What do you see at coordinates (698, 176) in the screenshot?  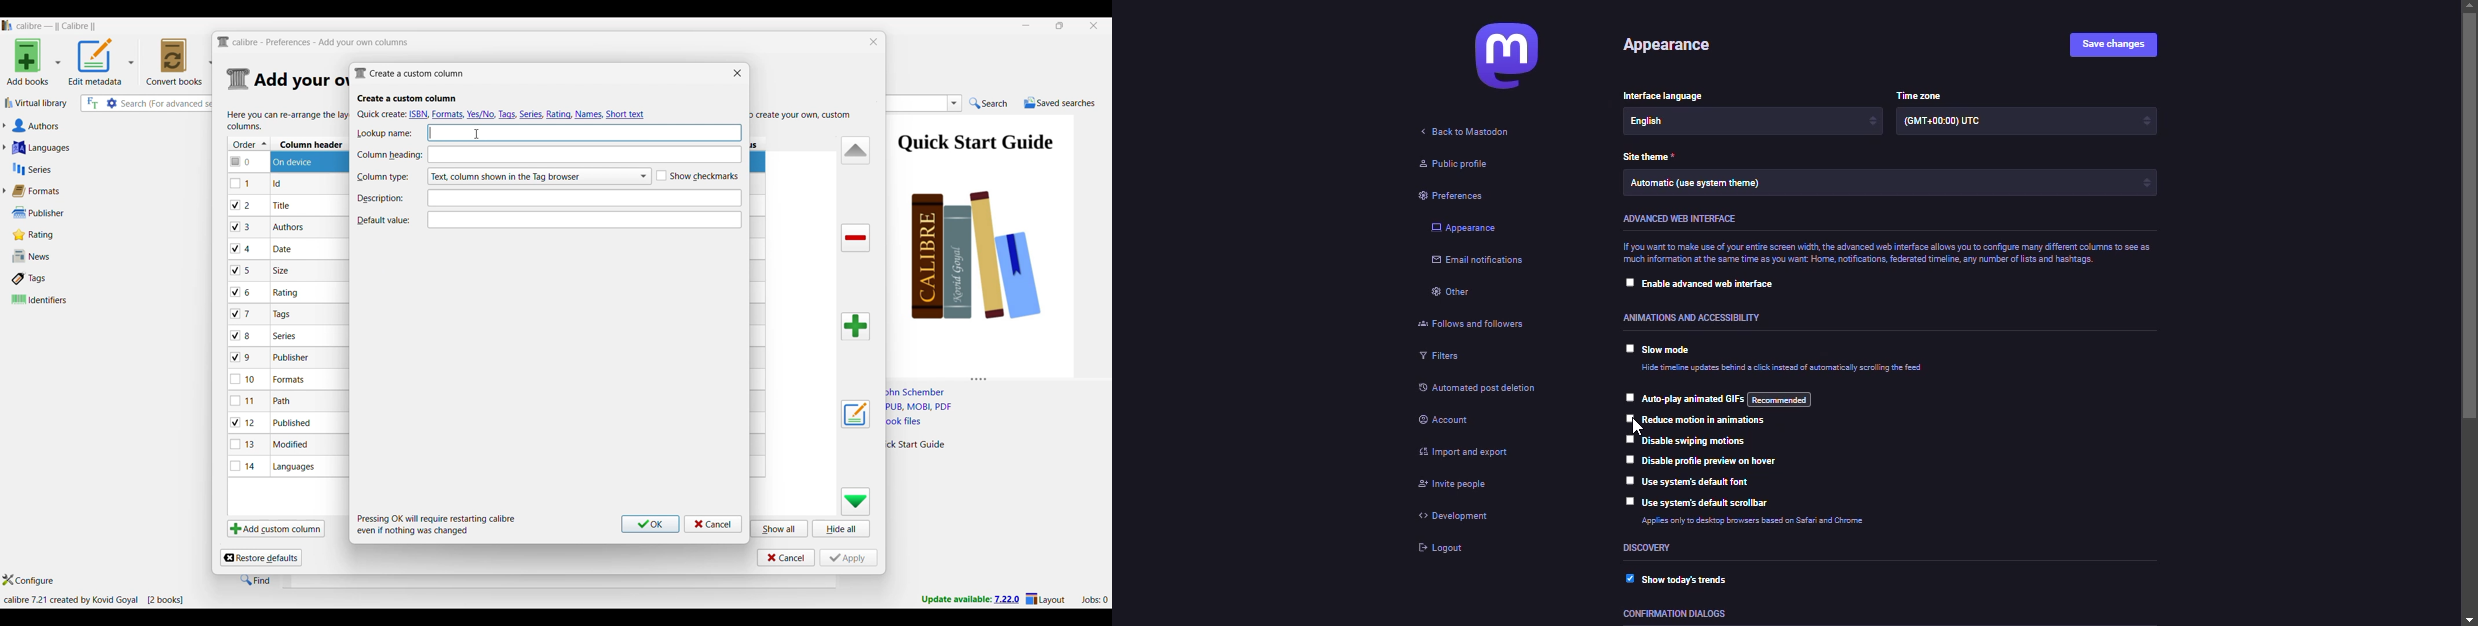 I see `Toggle for Show checkmarks` at bounding box center [698, 176].